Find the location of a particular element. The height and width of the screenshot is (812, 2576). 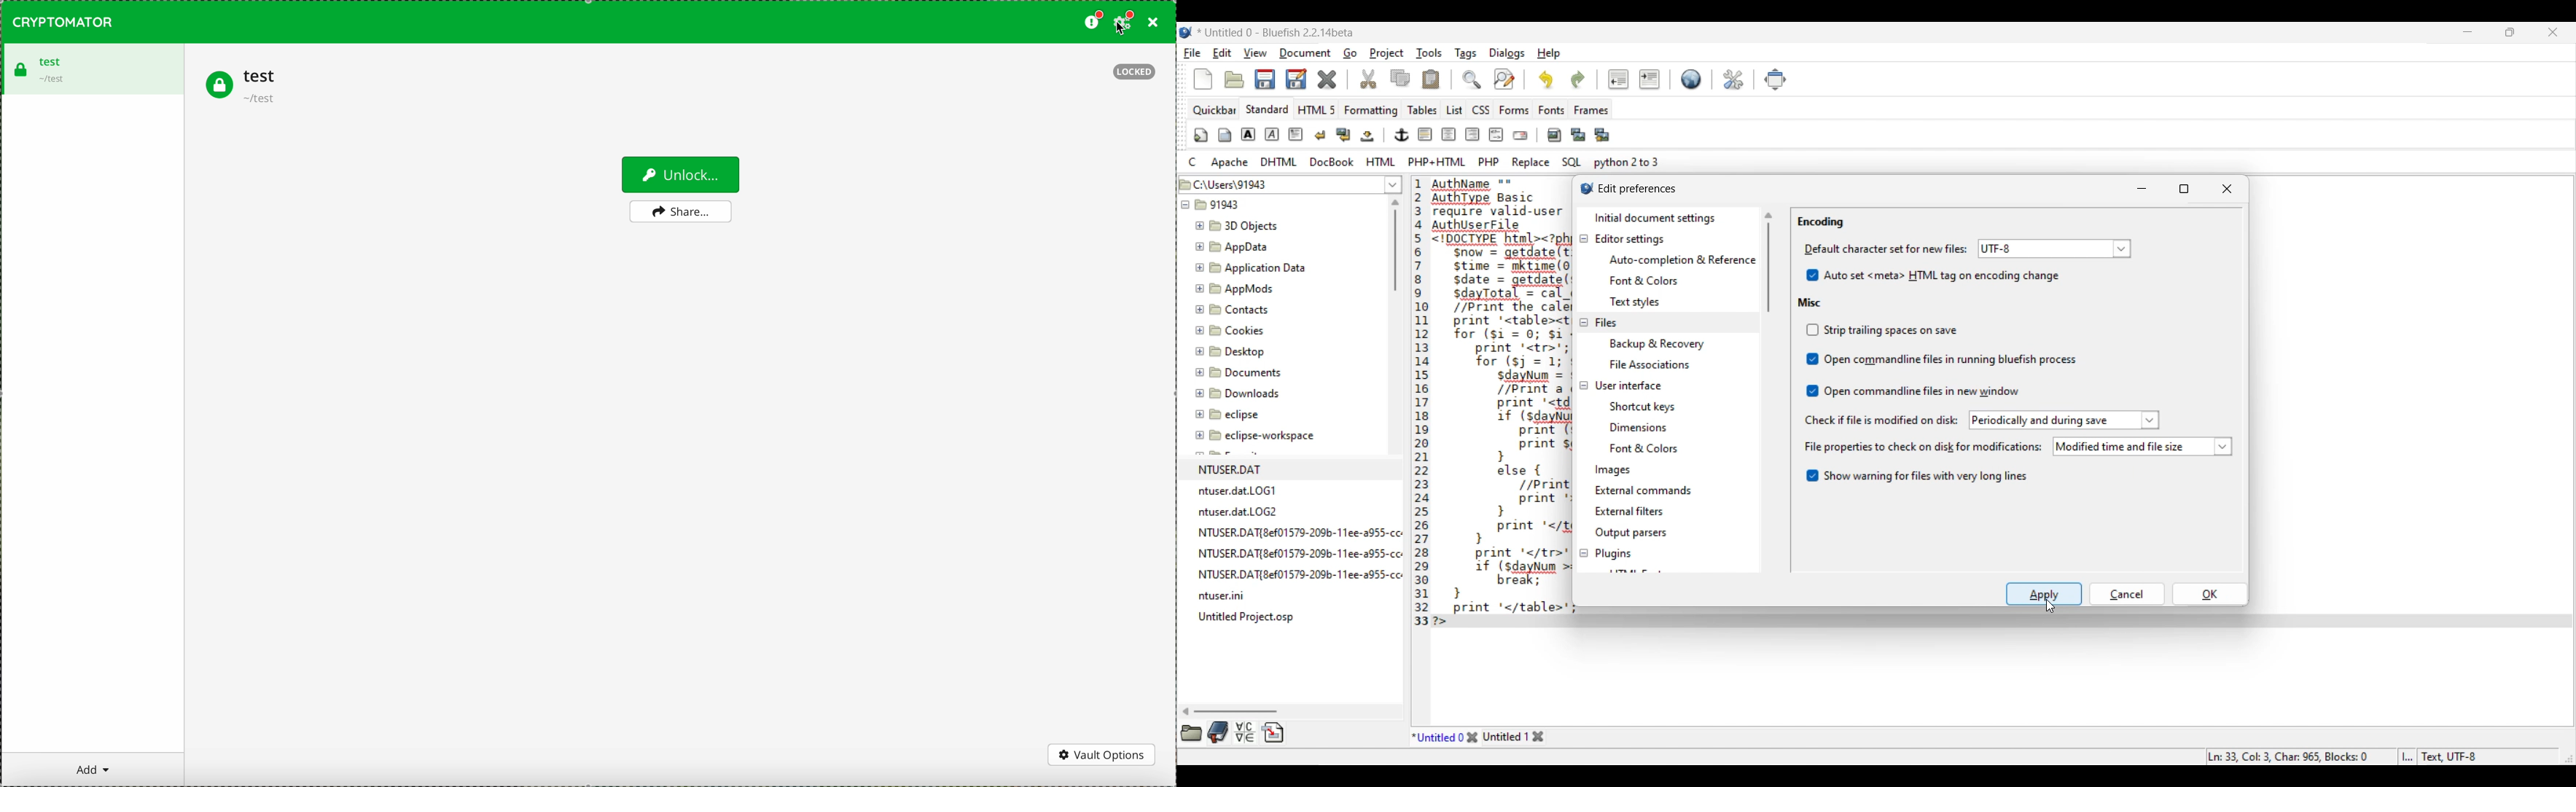

Initial document settings, current selection highlighted is located at coordinates (1668, 217).